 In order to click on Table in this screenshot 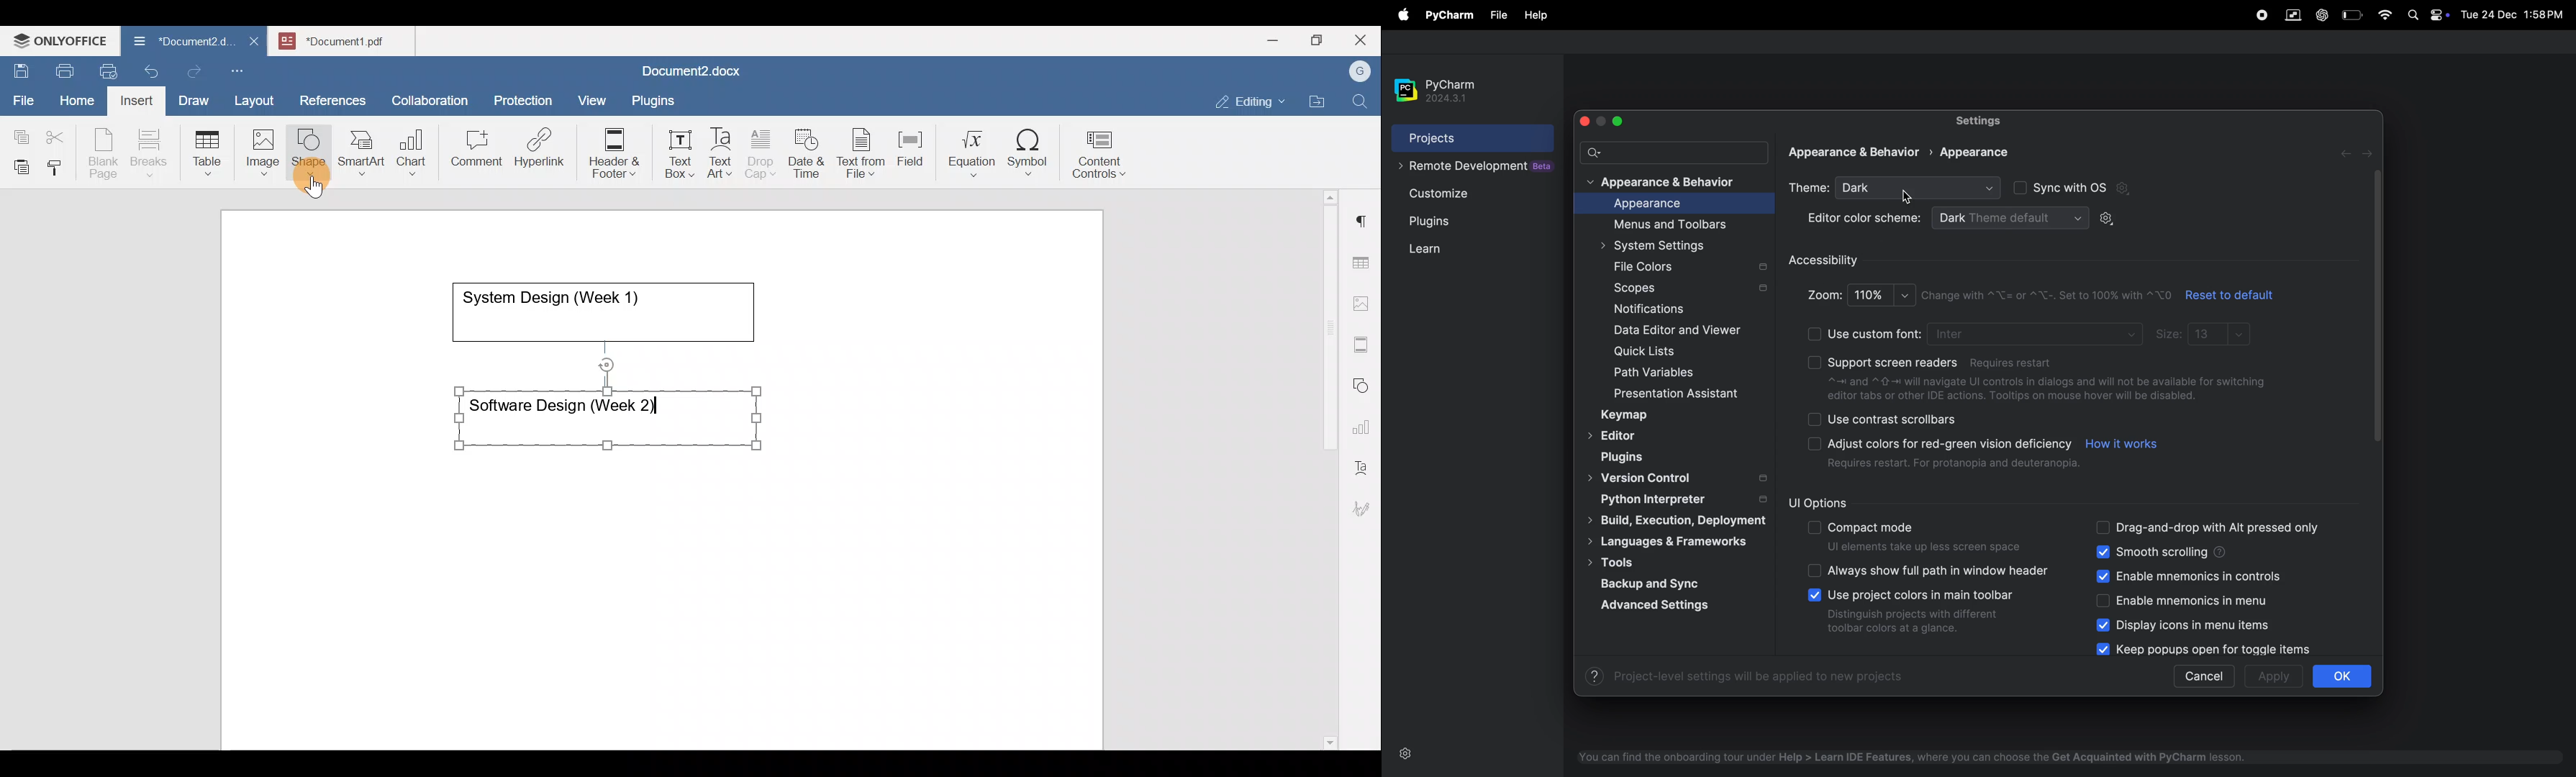, I will do `click(208, 150)`.